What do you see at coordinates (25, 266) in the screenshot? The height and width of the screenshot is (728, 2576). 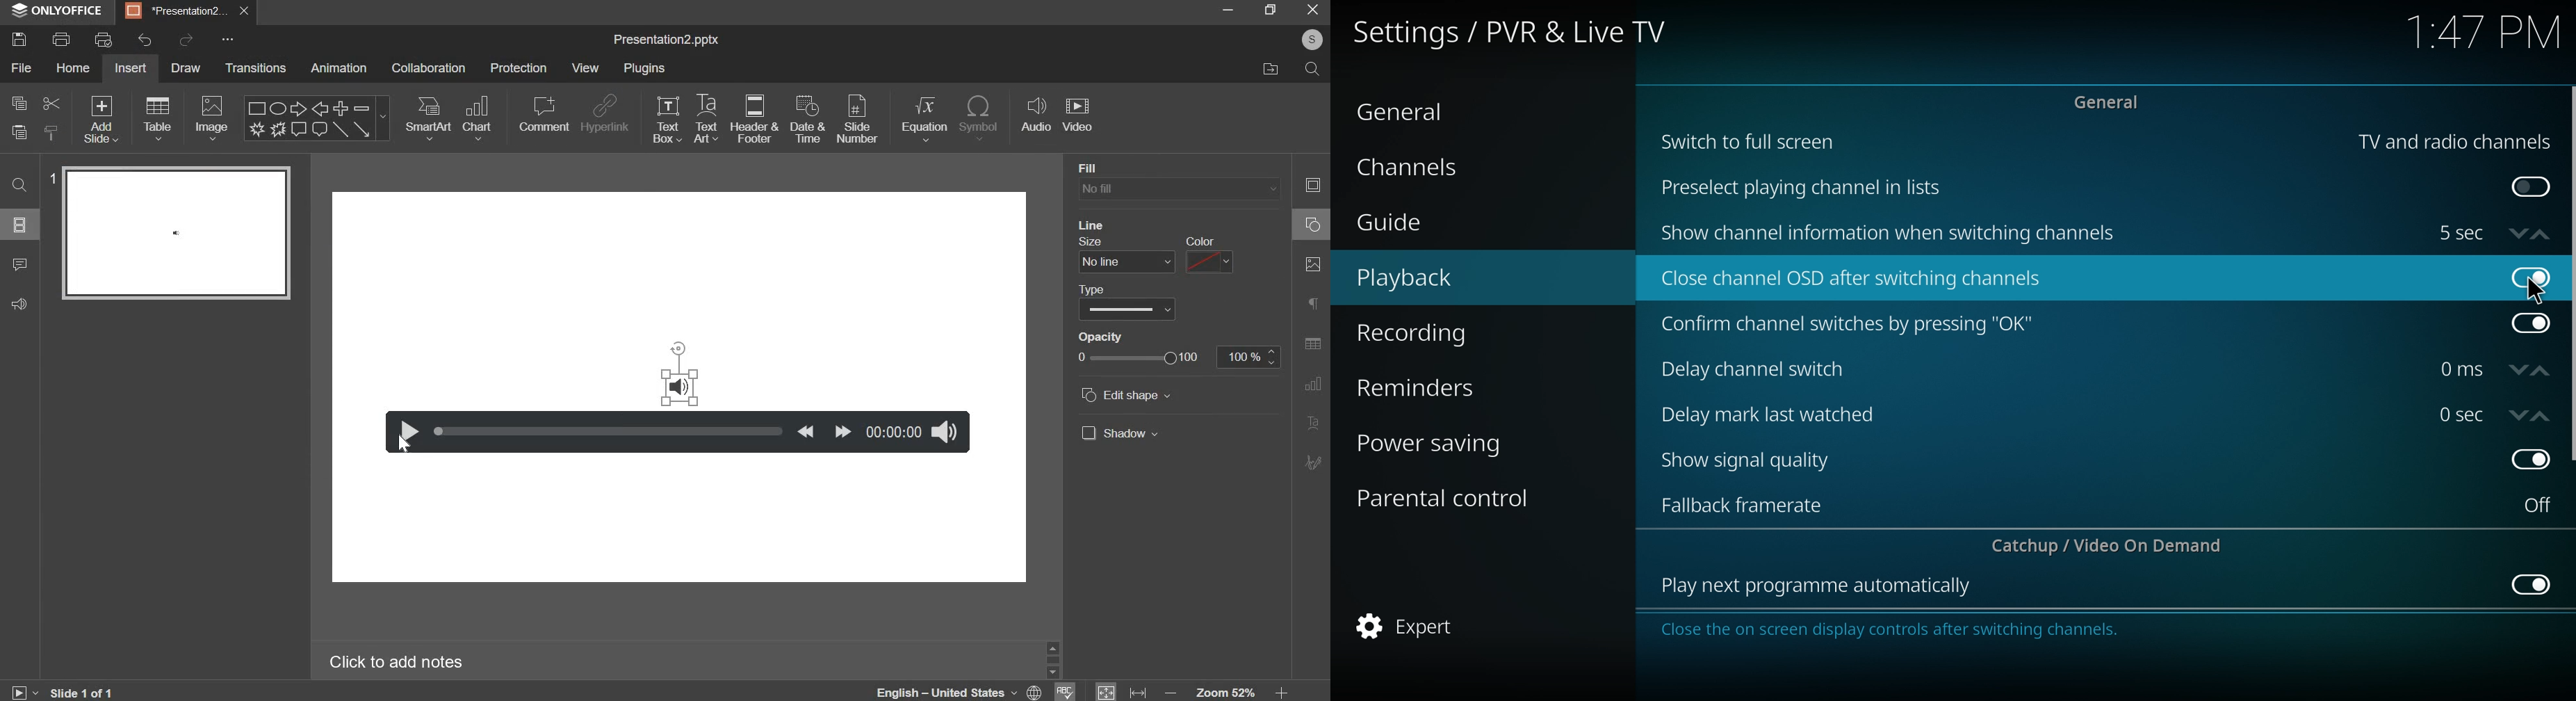 I see `comment` at bounding box center [25, 266].